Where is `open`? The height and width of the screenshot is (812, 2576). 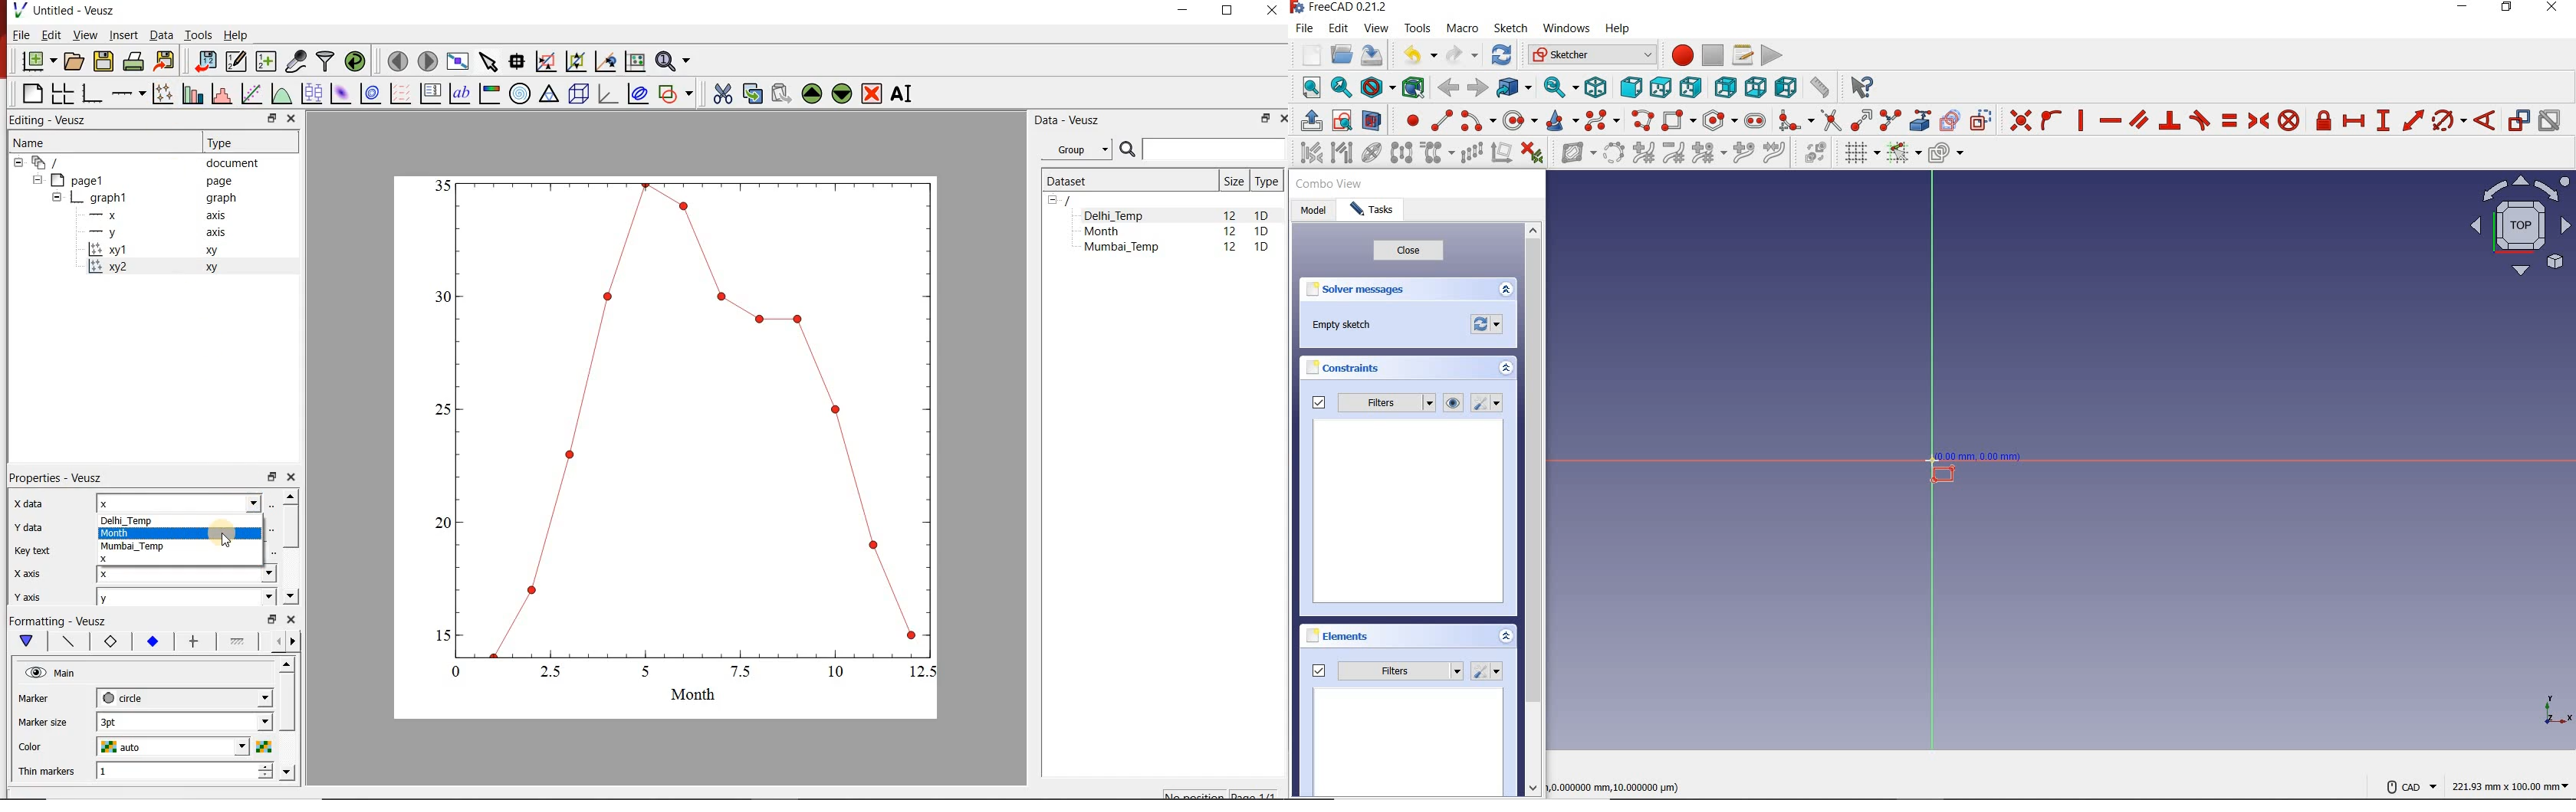 open is located at coordinates (1341, 55).